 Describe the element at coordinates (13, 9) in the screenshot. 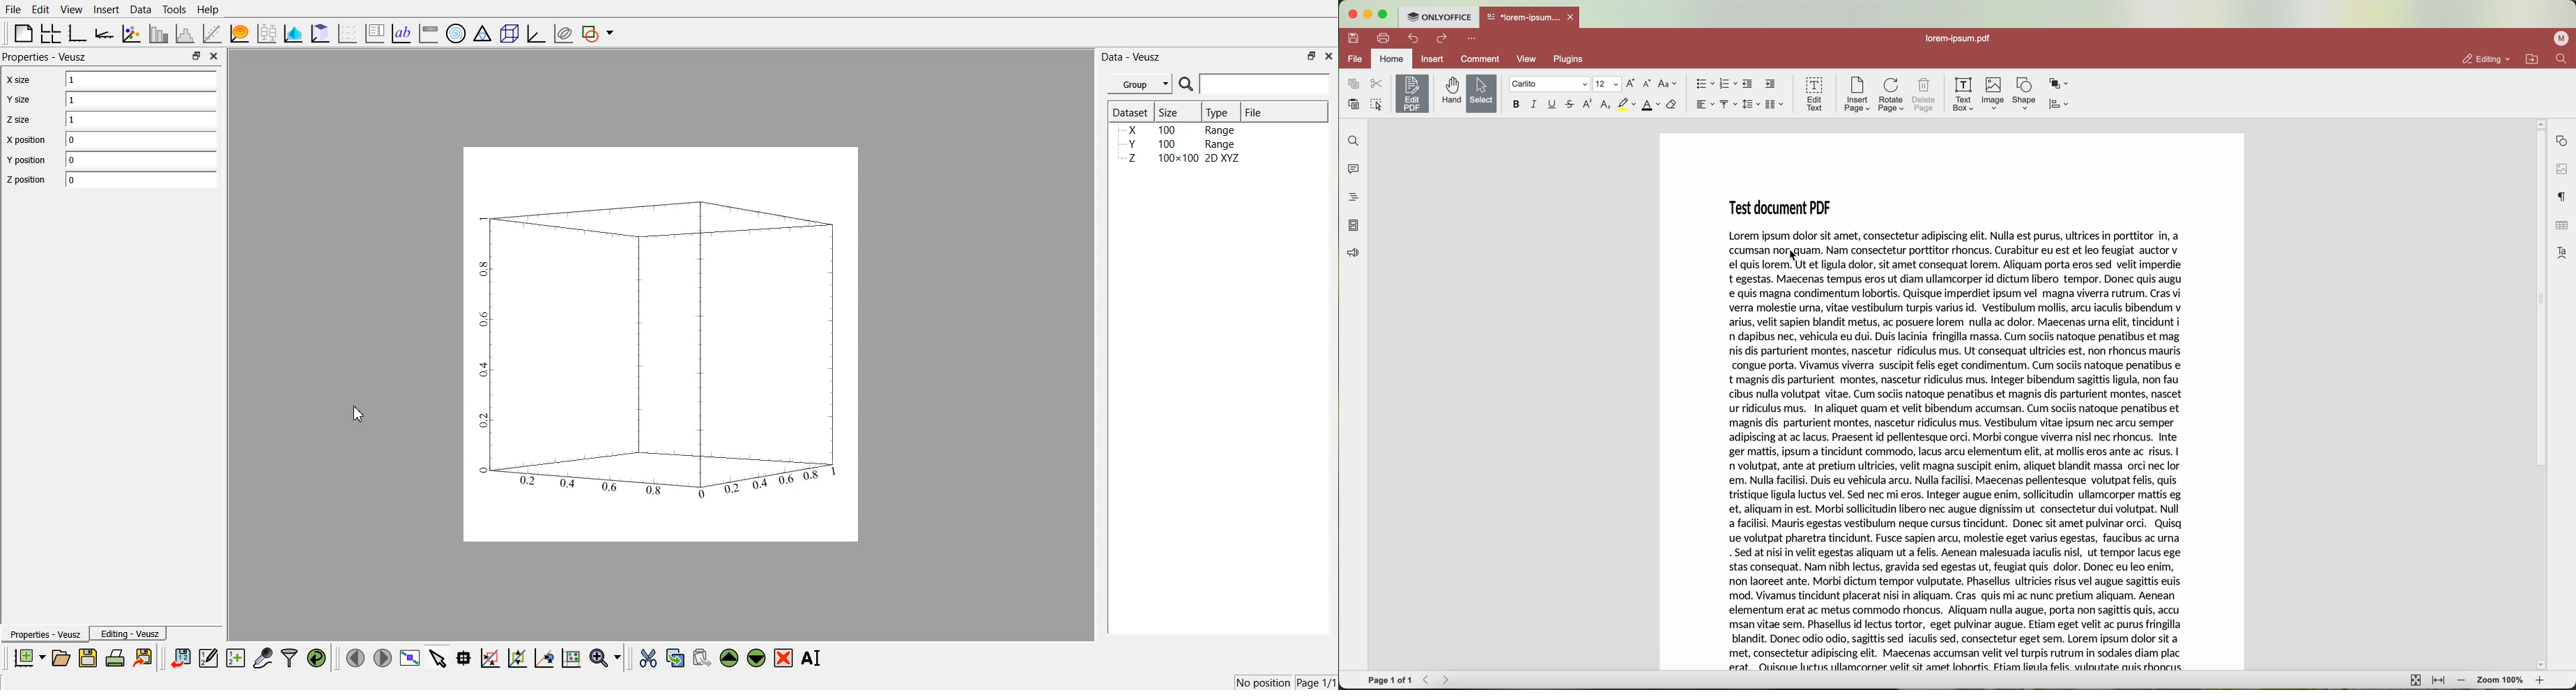

I see `File` at that location.